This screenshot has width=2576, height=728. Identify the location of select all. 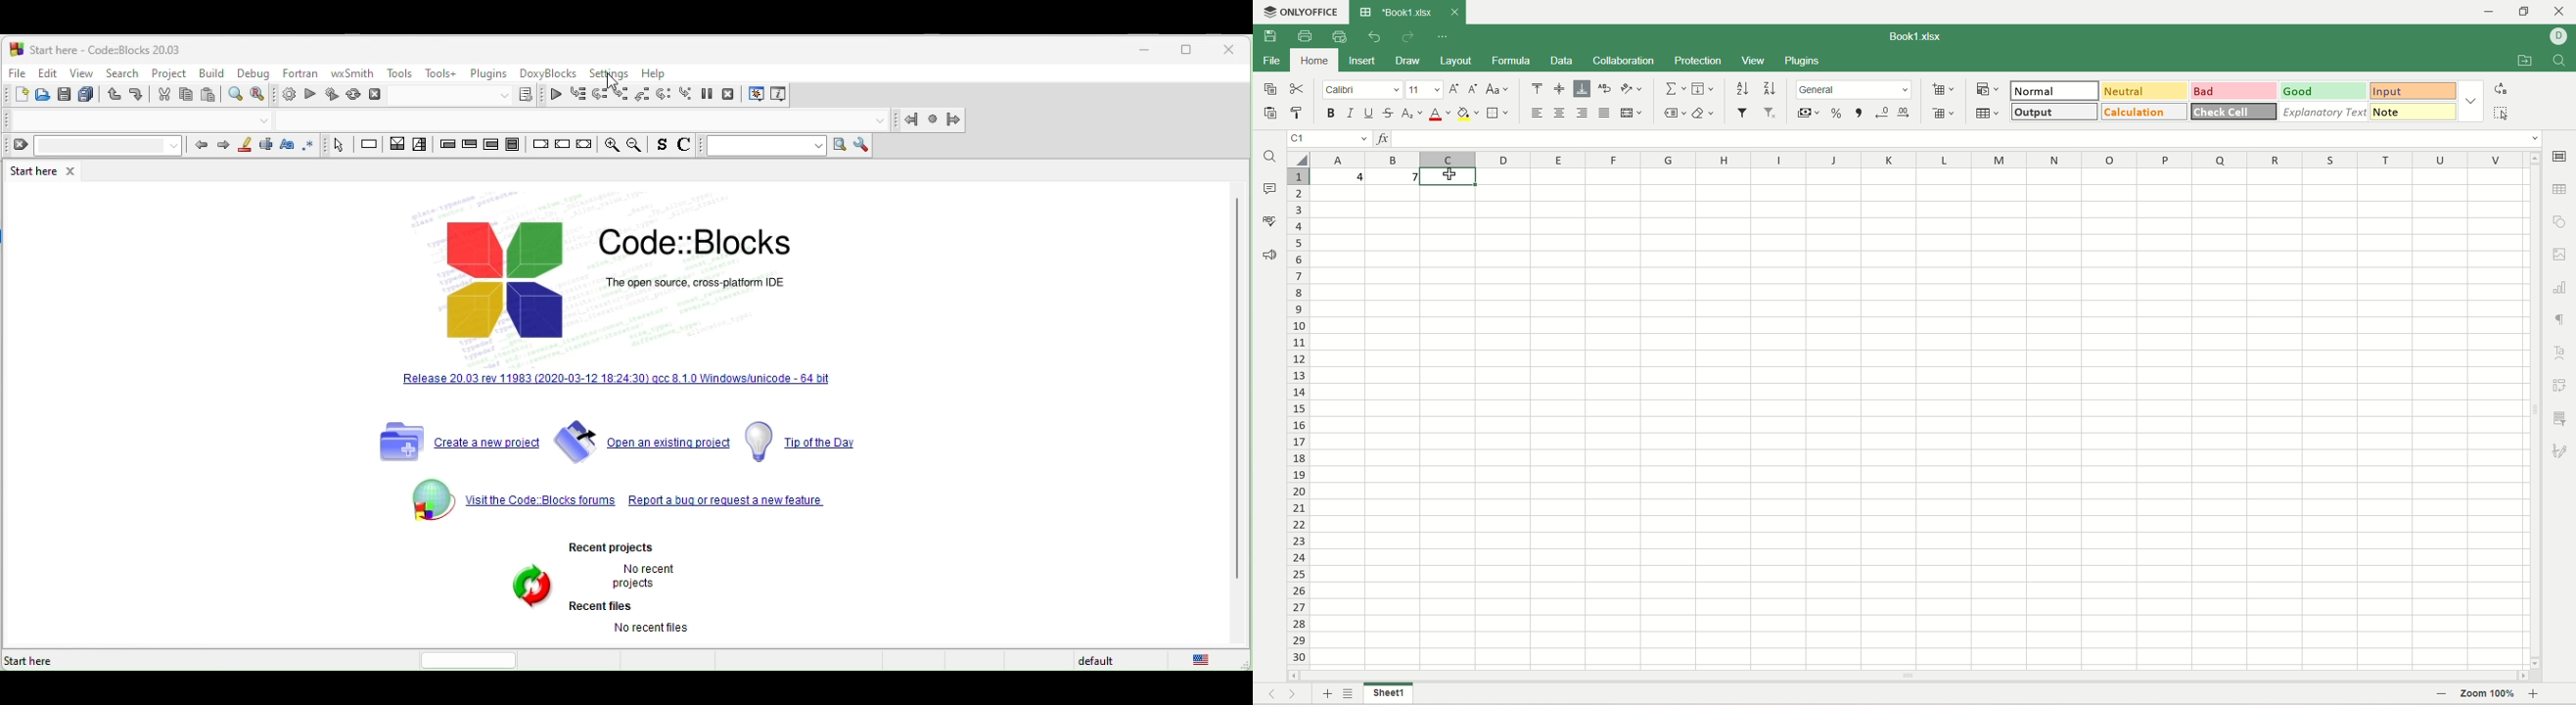
(2501, 112).